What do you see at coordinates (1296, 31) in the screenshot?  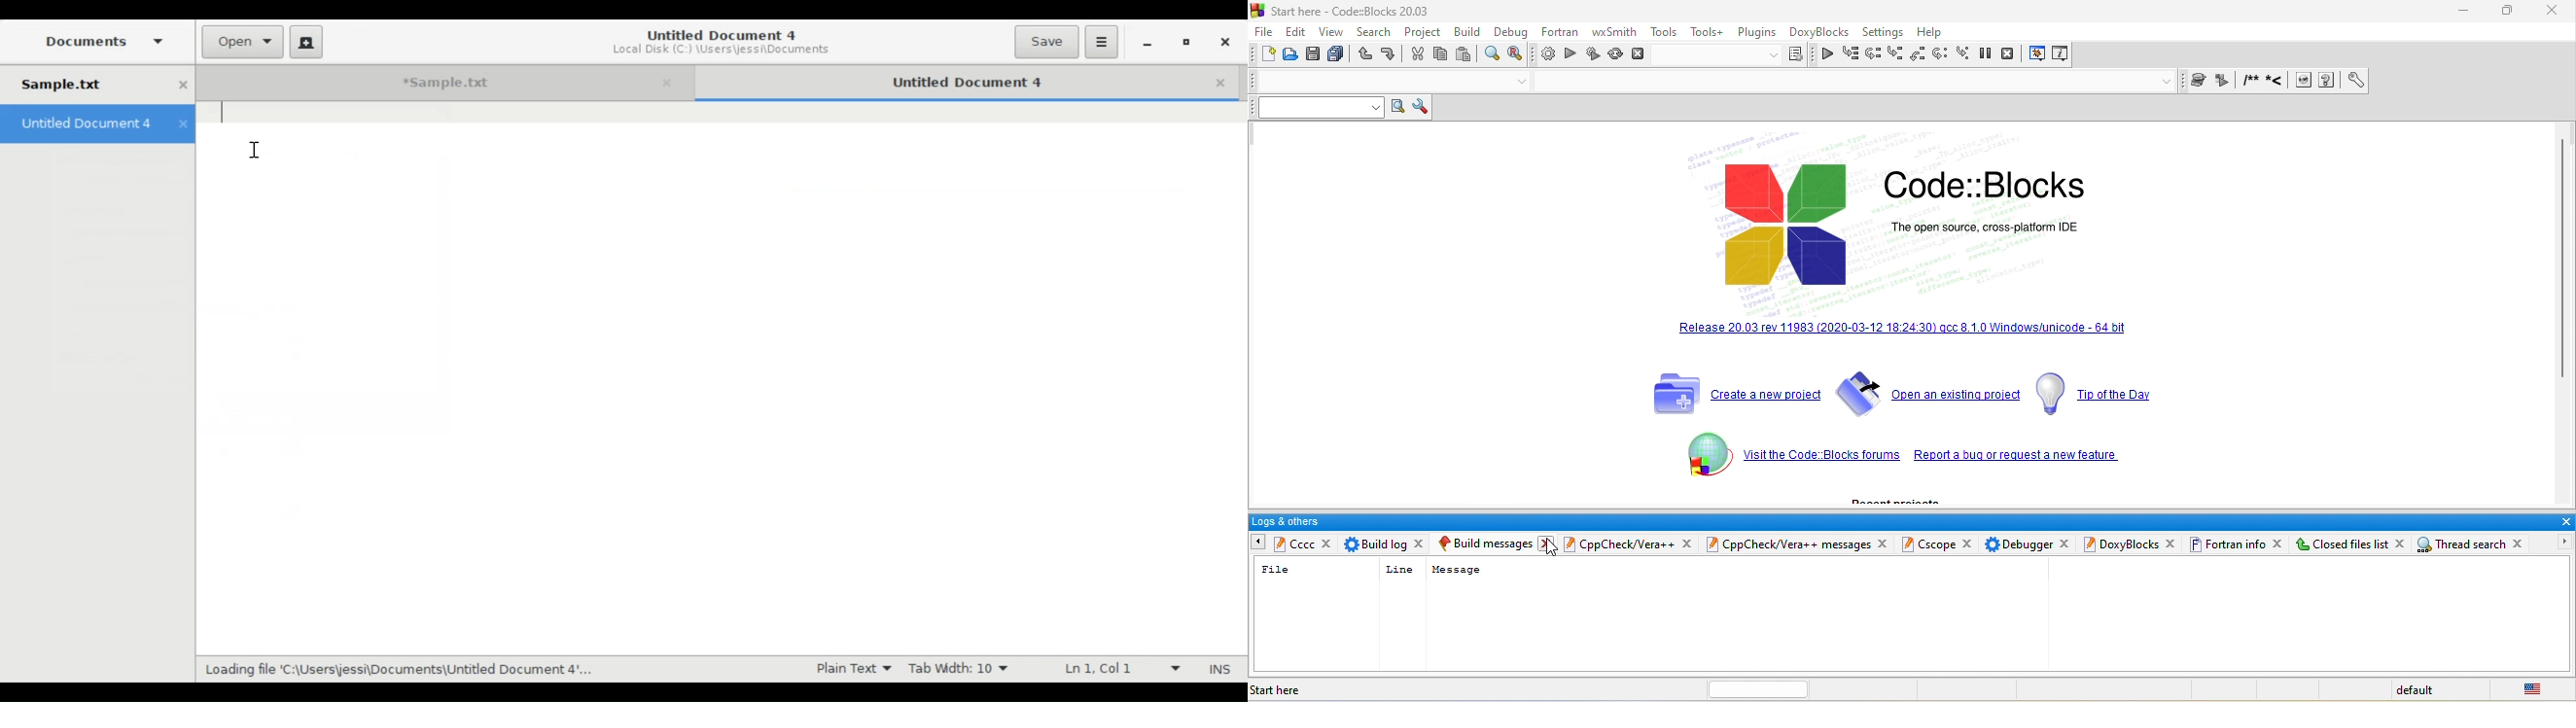 I see `edit` at bounding box center [1296, 31].